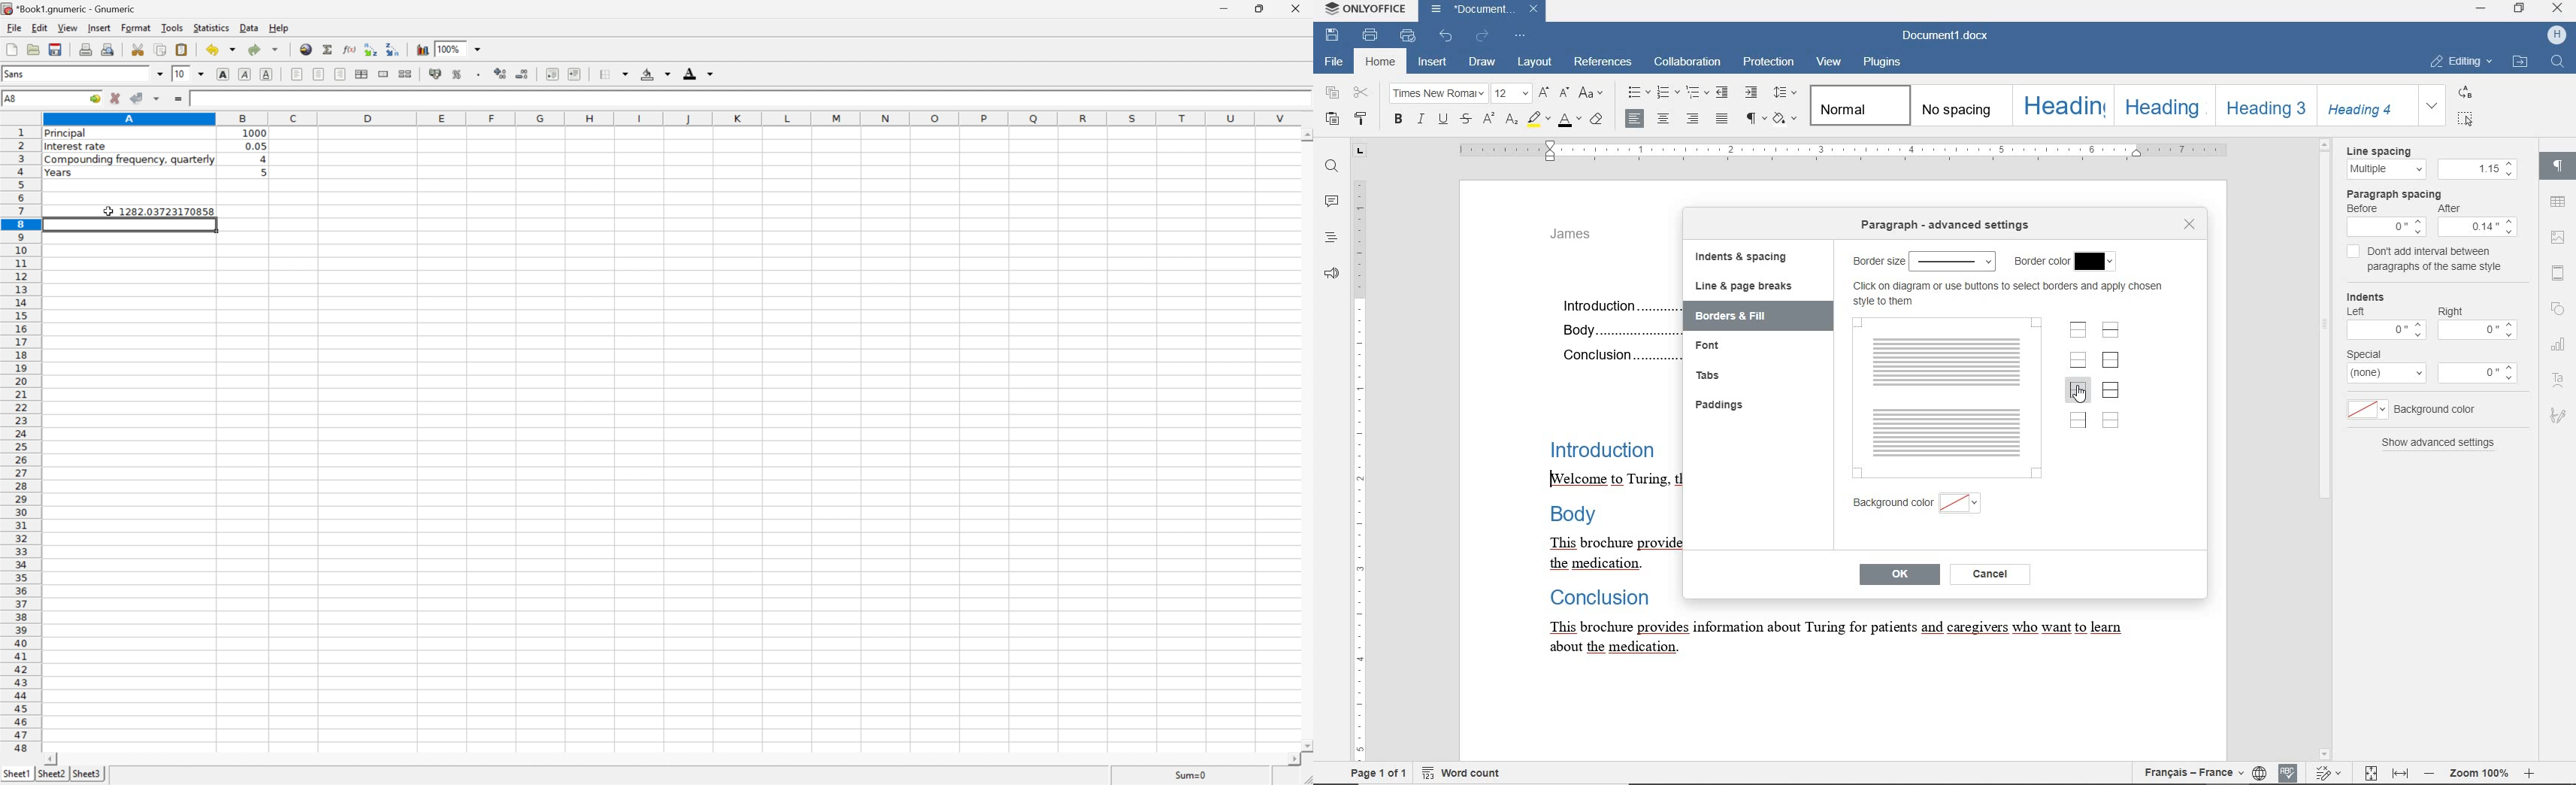  What do you see at coordinates (696, 73) in the screenshot?
I see `foreground` at bounding box center [696, 73].